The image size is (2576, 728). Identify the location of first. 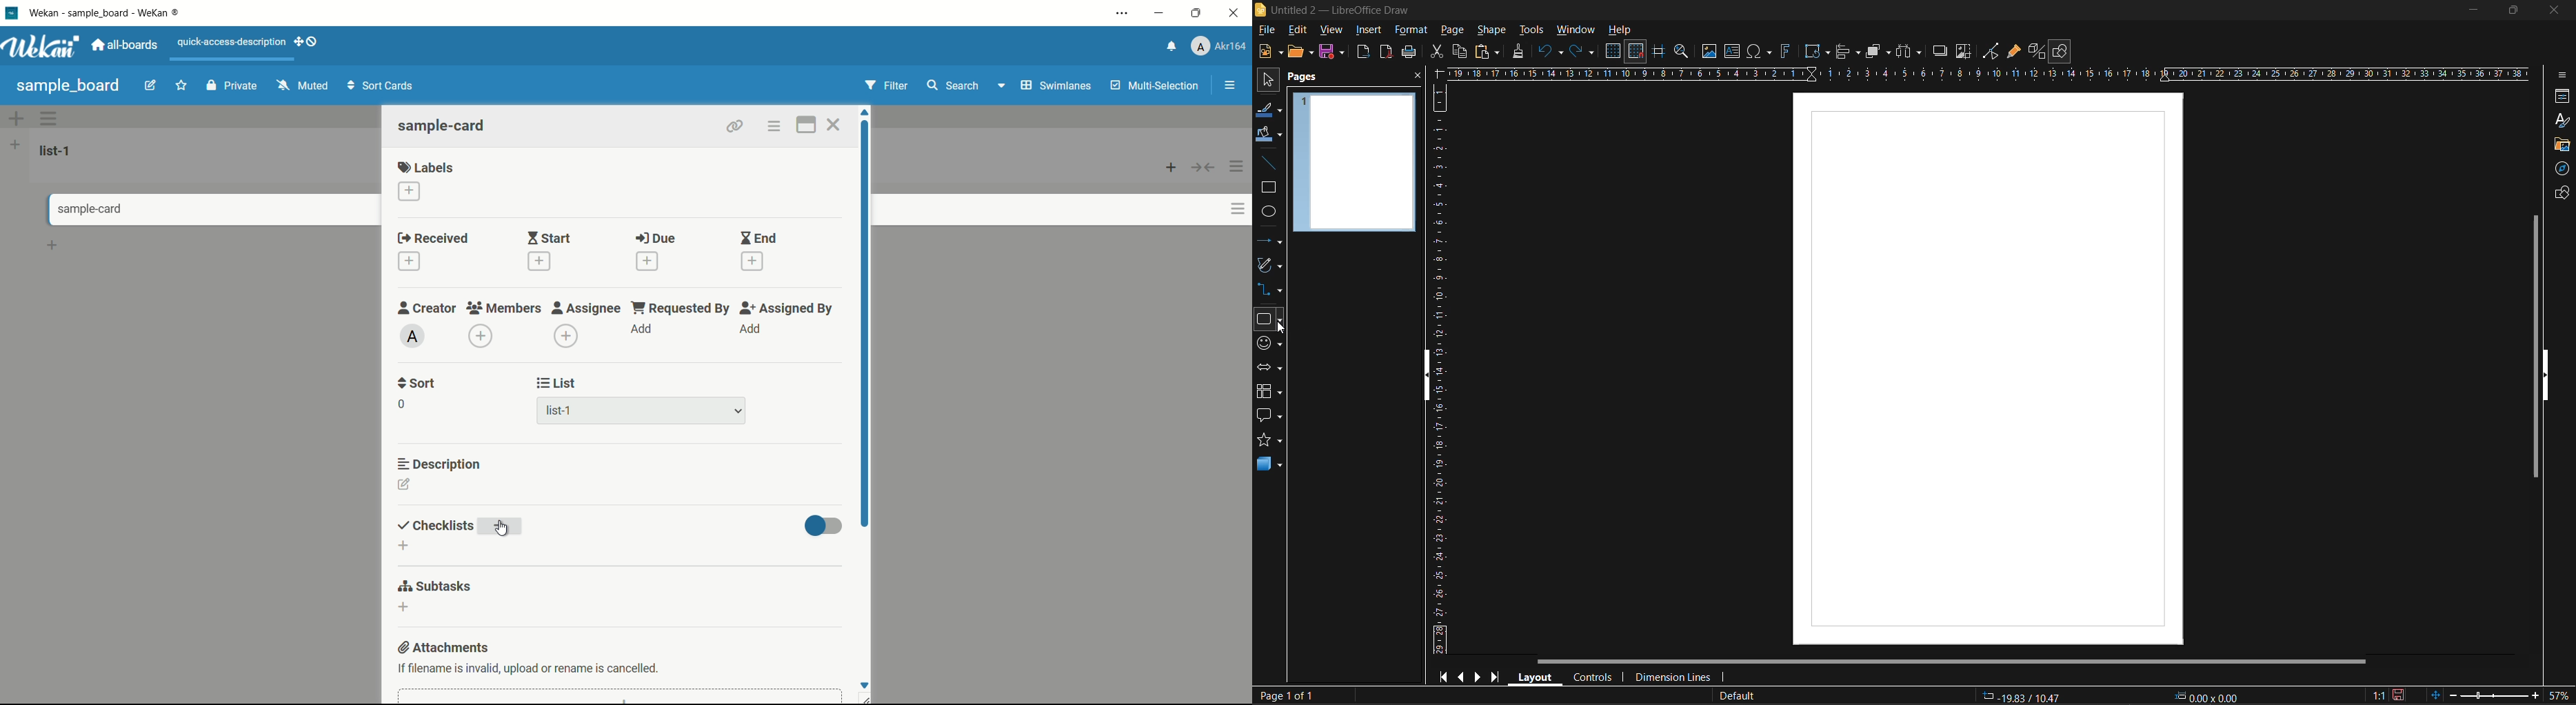
(1442, 676).